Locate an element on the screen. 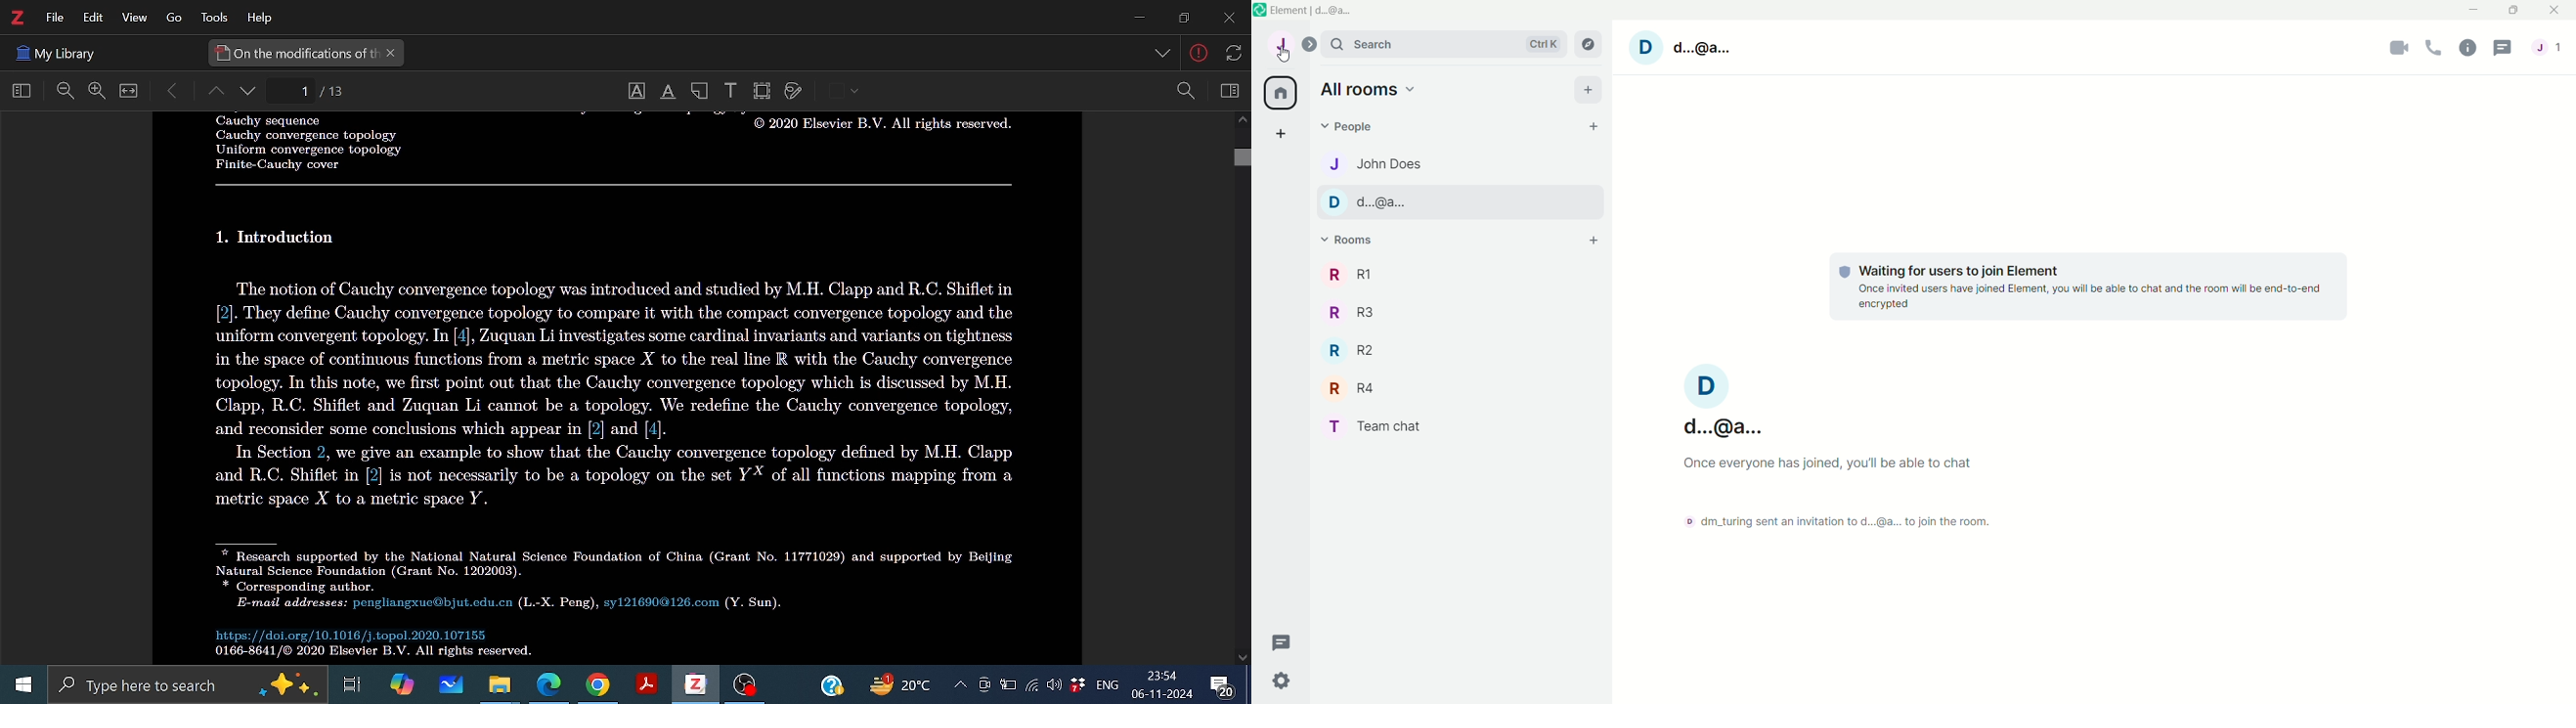 The height and width of the screenshot is (728, 2576). Minmize is located at coordinates (1138, 19).